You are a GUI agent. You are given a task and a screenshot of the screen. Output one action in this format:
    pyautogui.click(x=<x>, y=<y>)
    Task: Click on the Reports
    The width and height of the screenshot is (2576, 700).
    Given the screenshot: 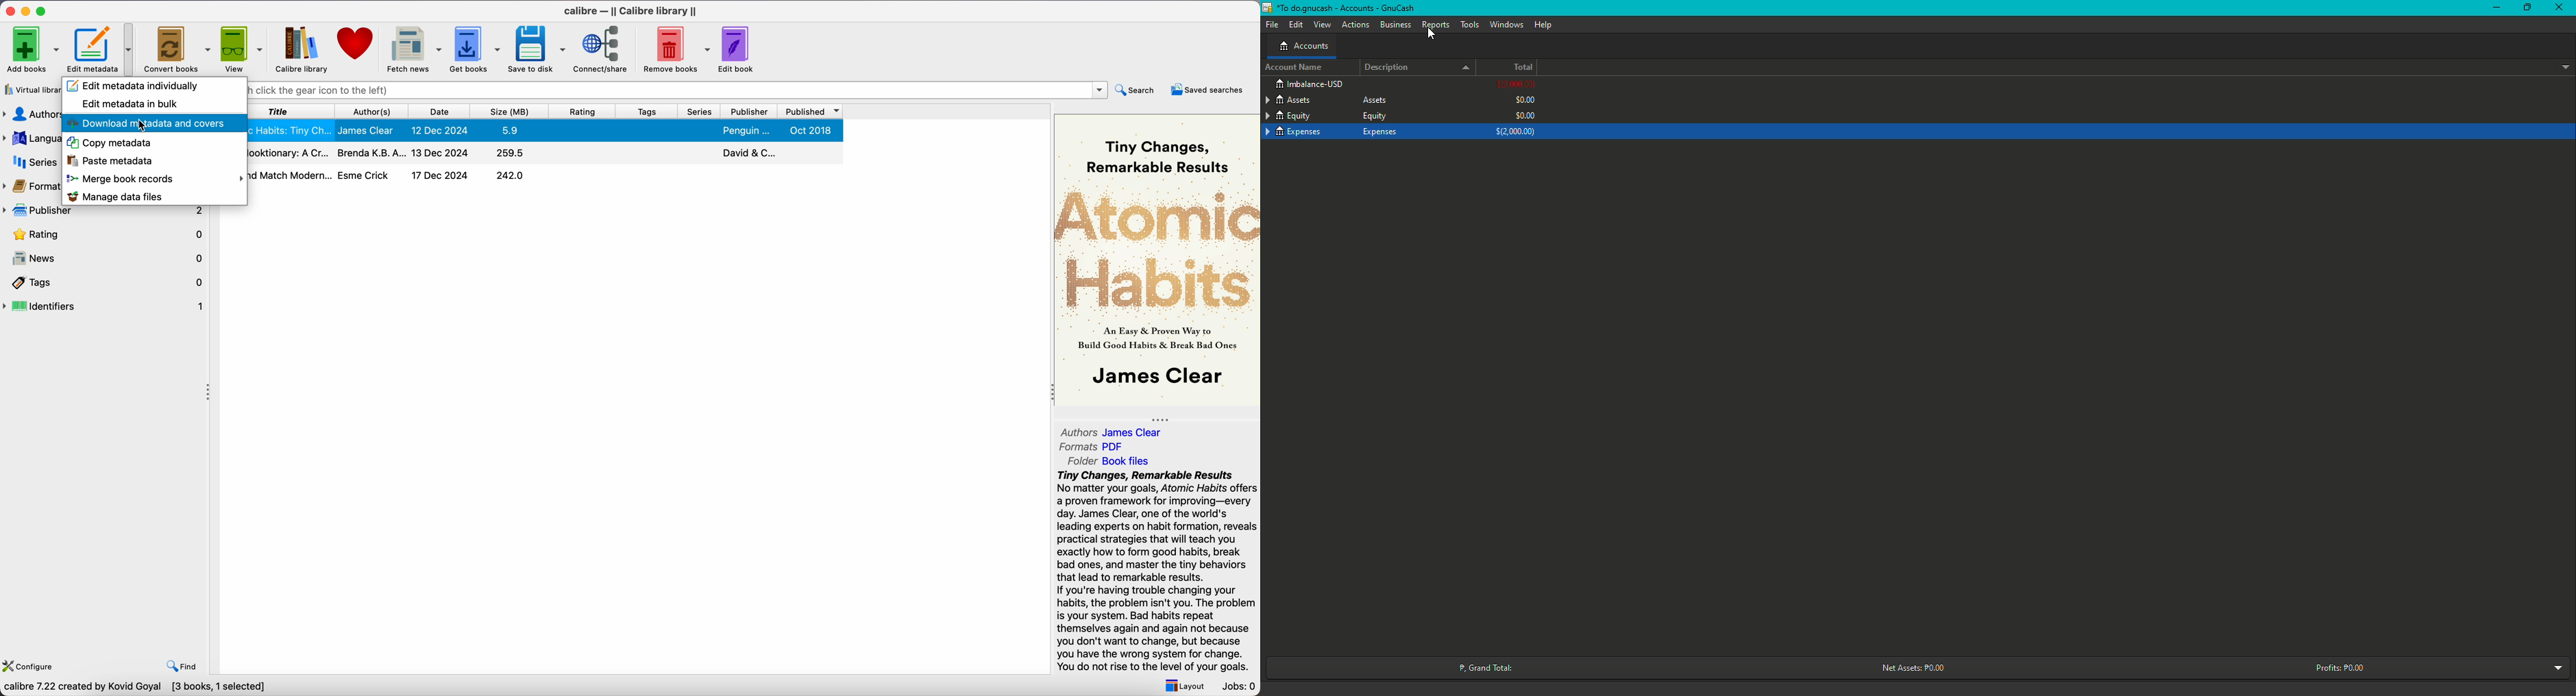 What is the action you would take?
    pyautogui.click(x=1436, y=23)
    